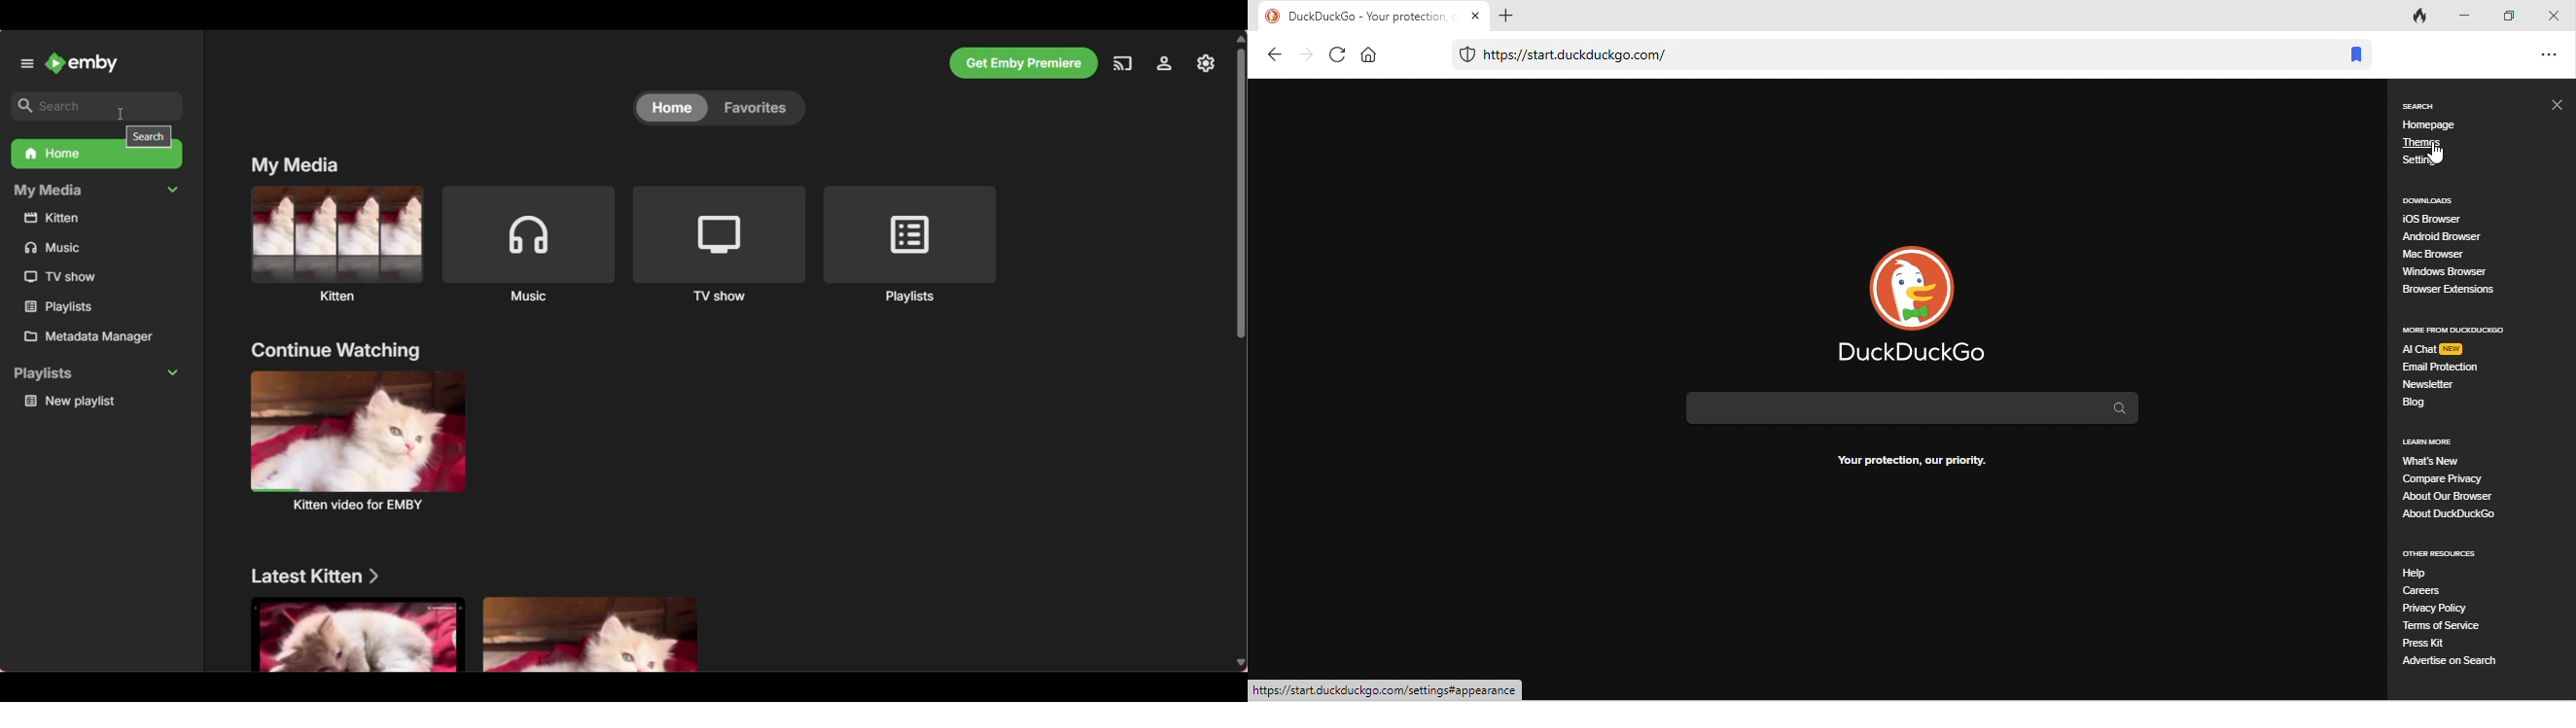  I want to click on Settings, so click(1207, 62).